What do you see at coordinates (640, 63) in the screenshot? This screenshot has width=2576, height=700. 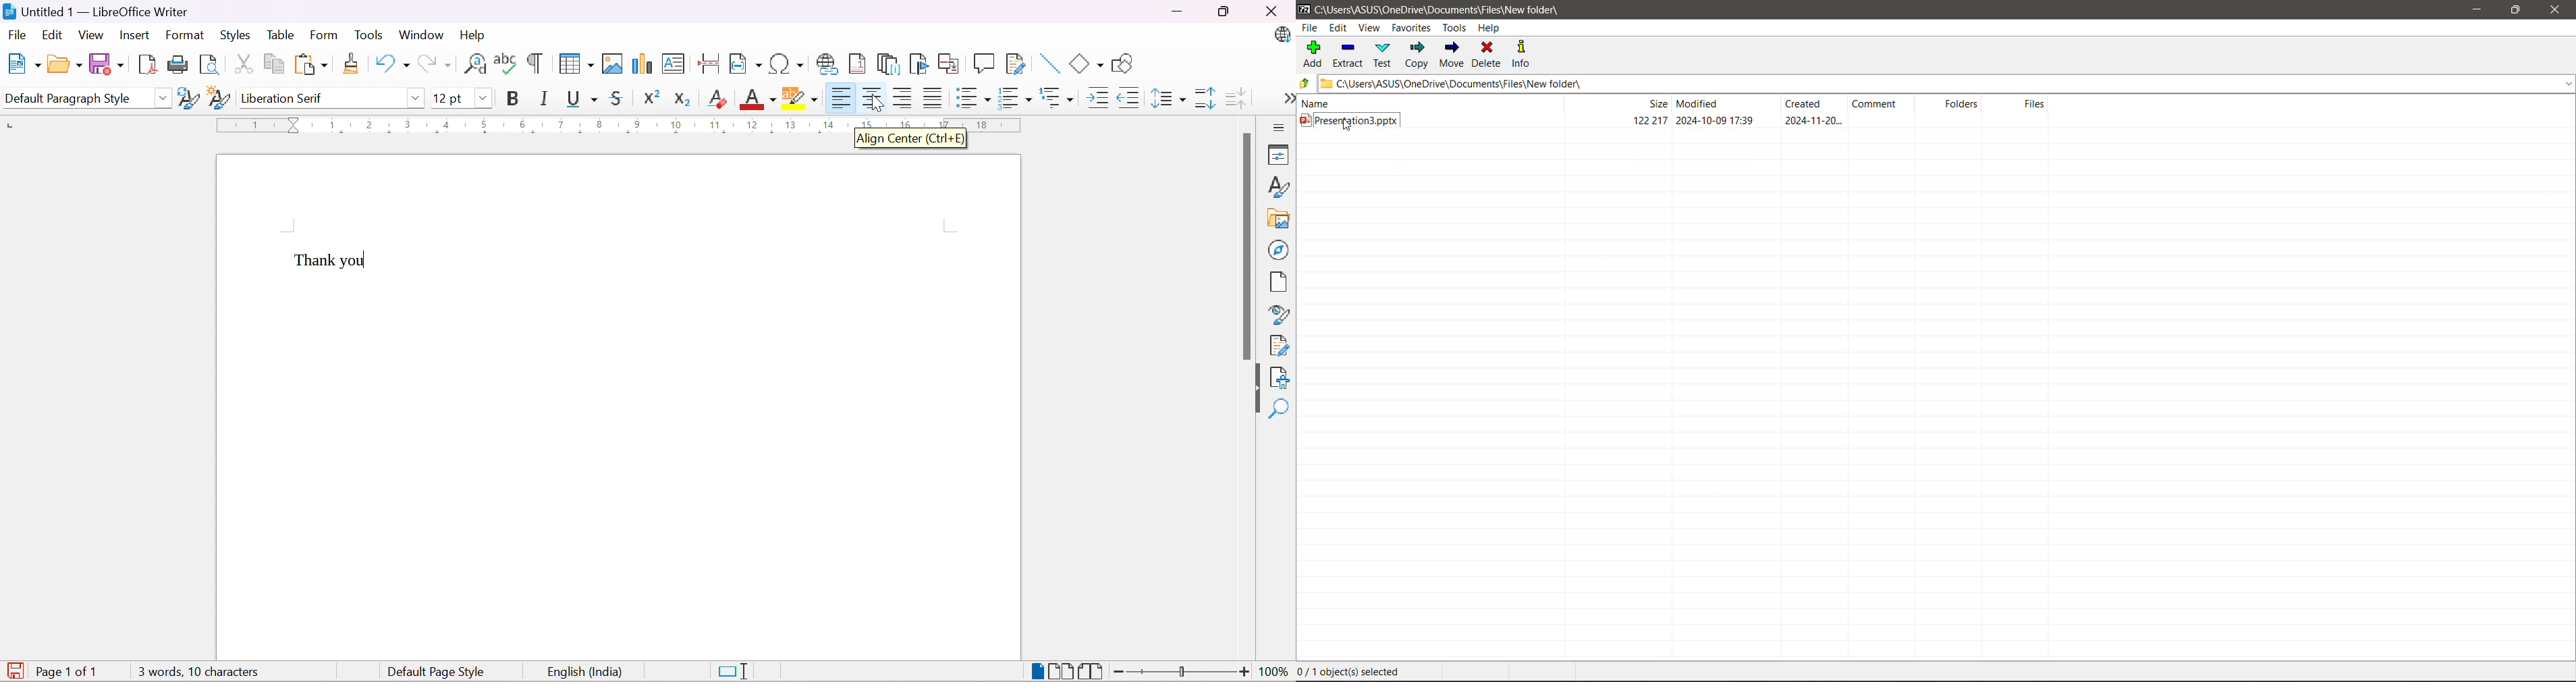 I see `Insert Chart` at bounding box center [640, 63].